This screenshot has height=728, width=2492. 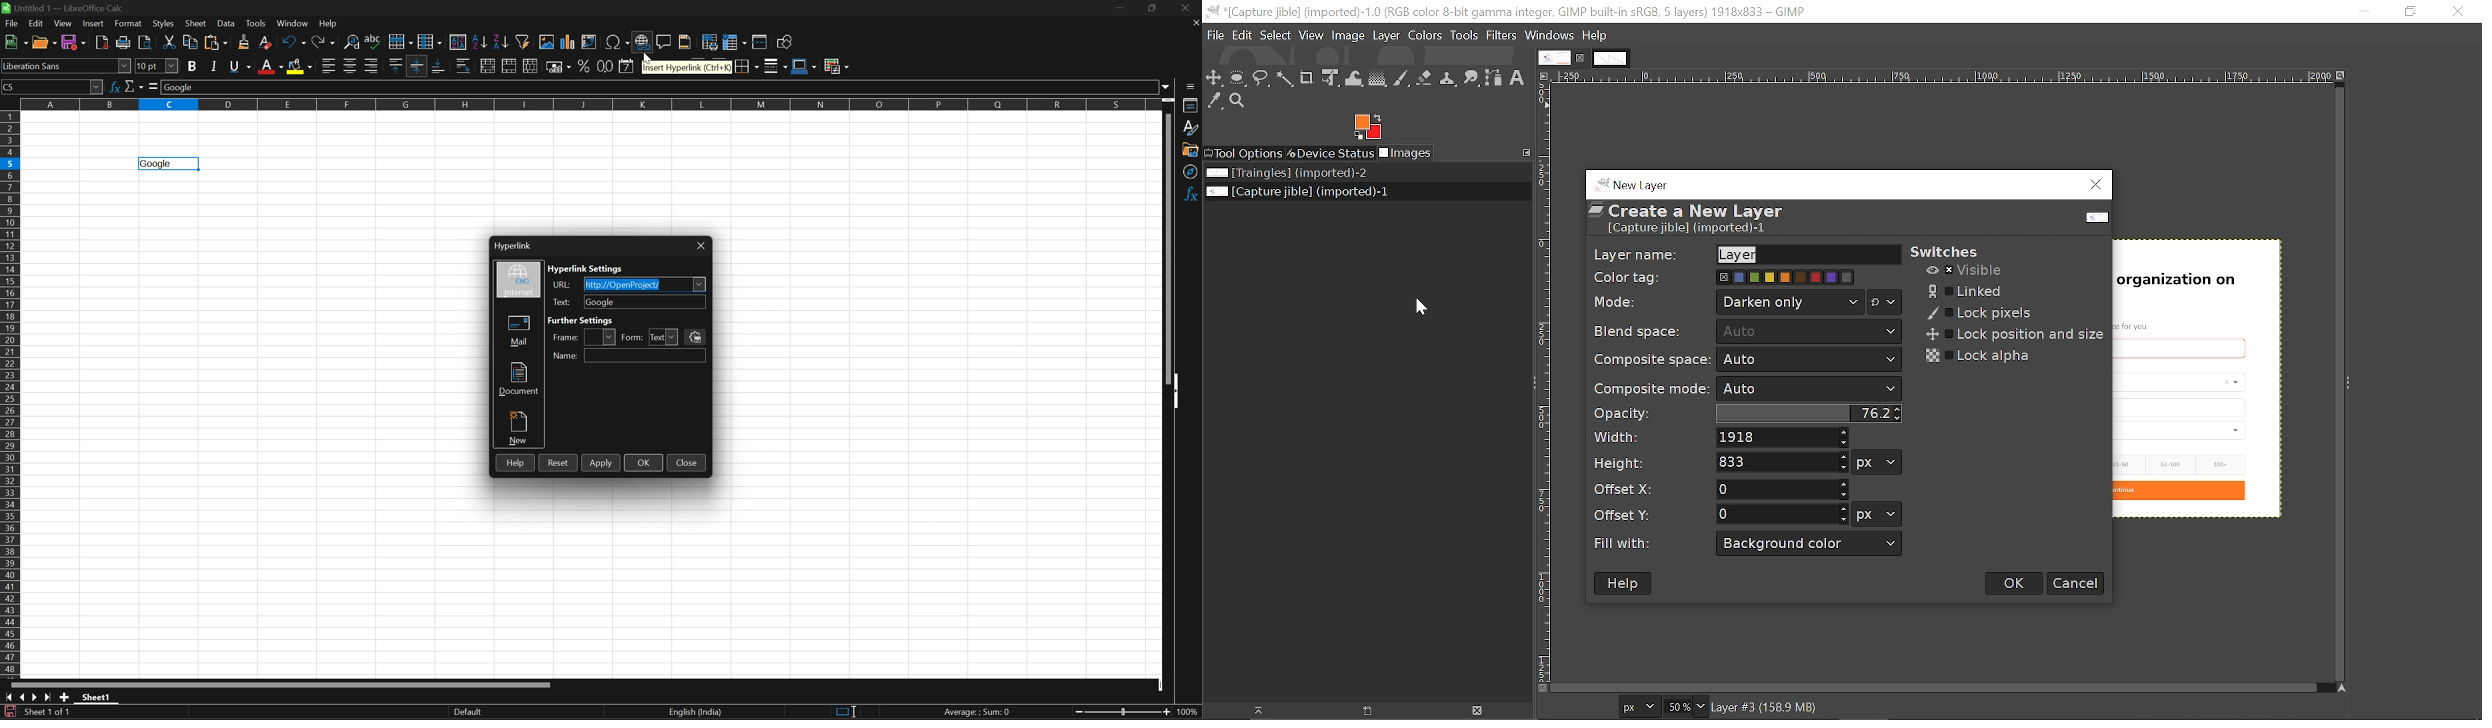 What do you see at coordinates (1192, 172) in the screenshot?
I see `Navigator` at bounding box center [1192, 172].